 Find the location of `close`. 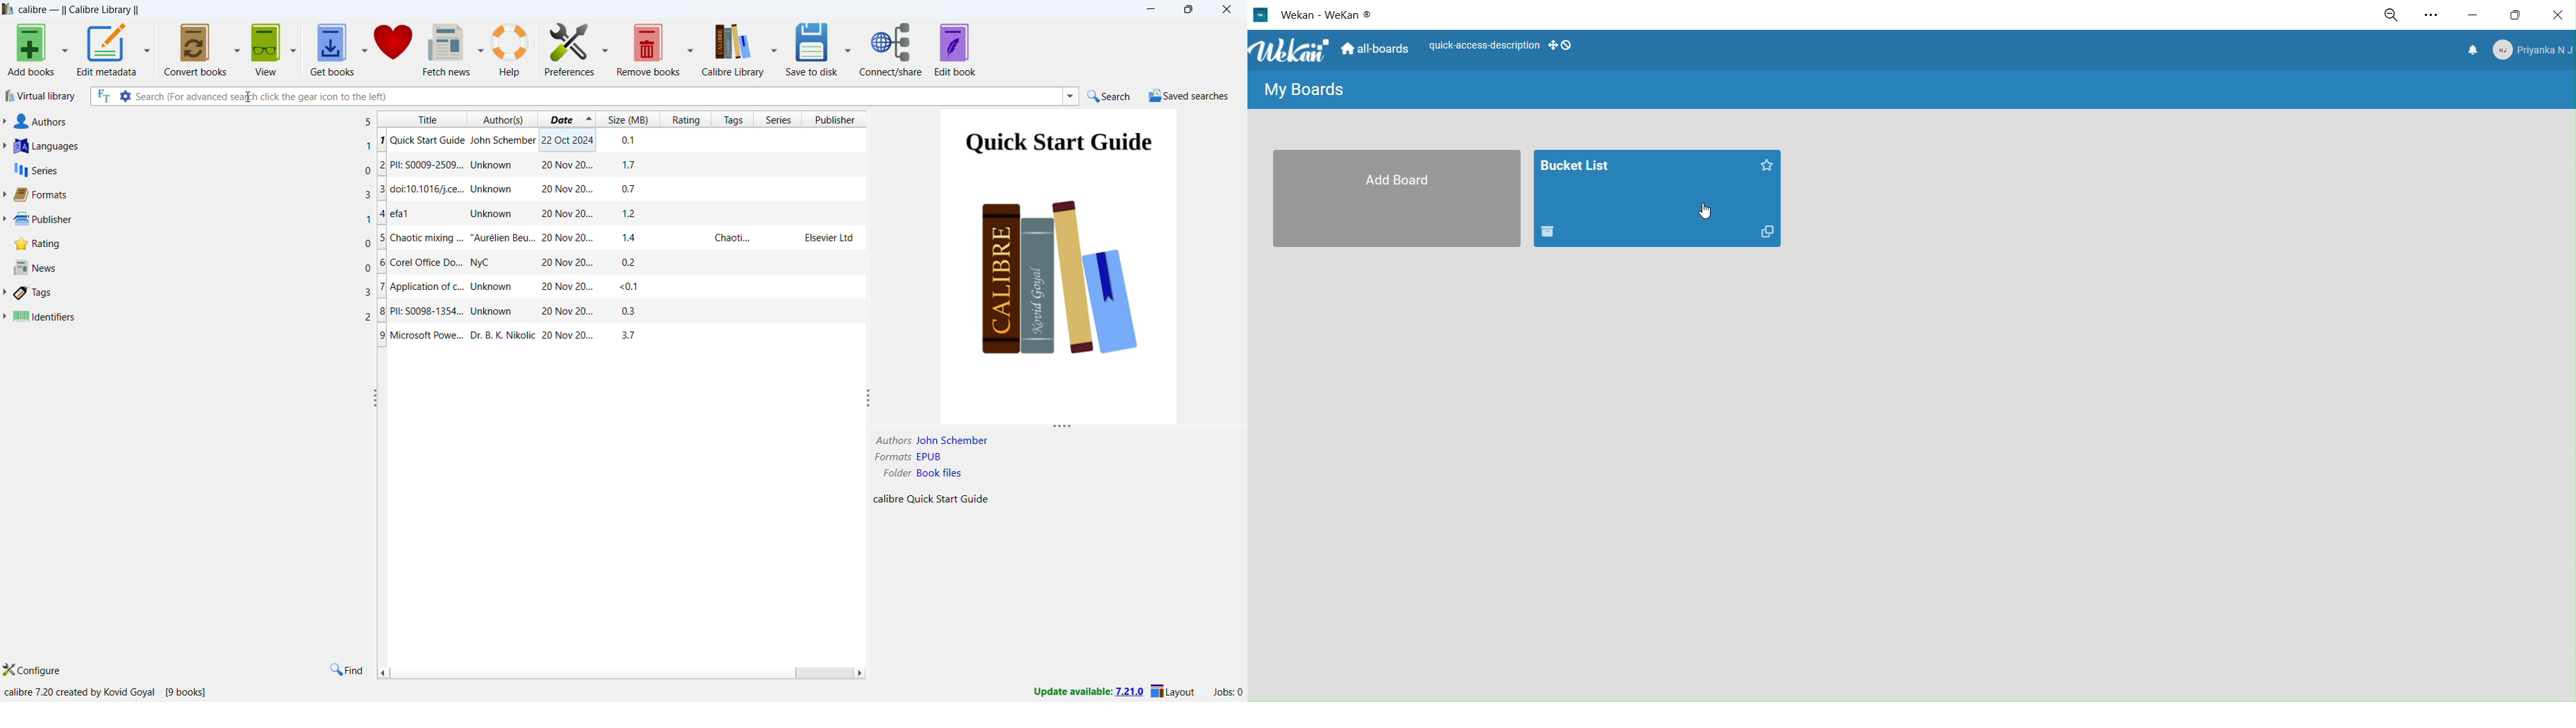

close is located at coordinates (2561, 16).